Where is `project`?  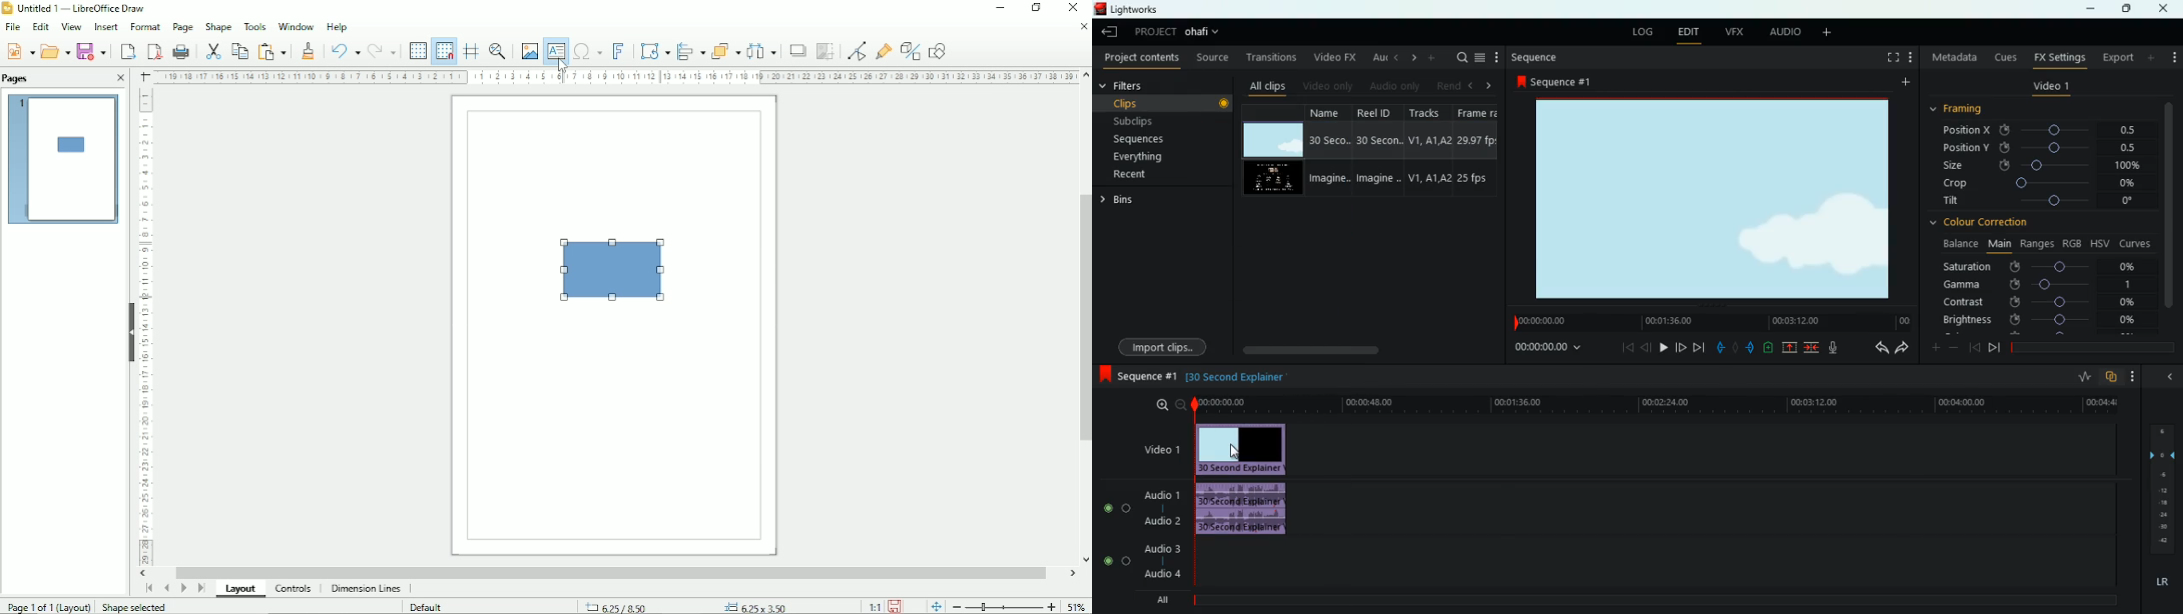 project is located at coordinates (1179, 32).